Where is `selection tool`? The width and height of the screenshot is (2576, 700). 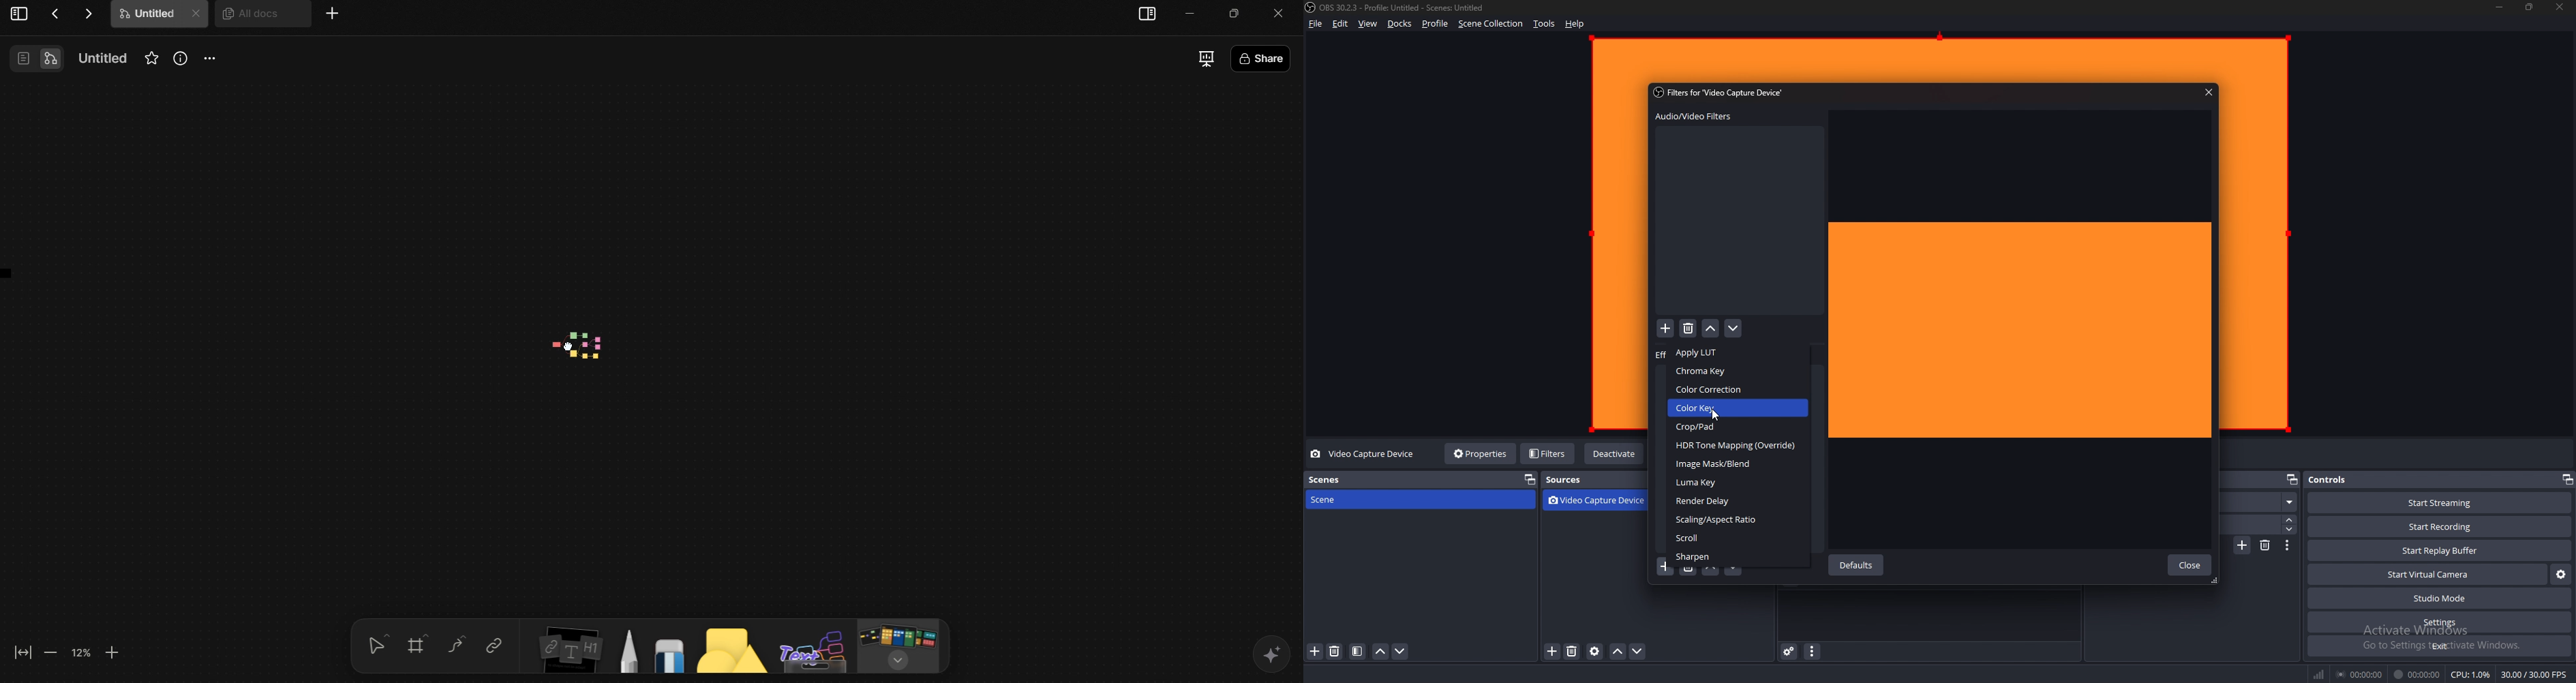 selection tool is located at coordinates (376, 645).